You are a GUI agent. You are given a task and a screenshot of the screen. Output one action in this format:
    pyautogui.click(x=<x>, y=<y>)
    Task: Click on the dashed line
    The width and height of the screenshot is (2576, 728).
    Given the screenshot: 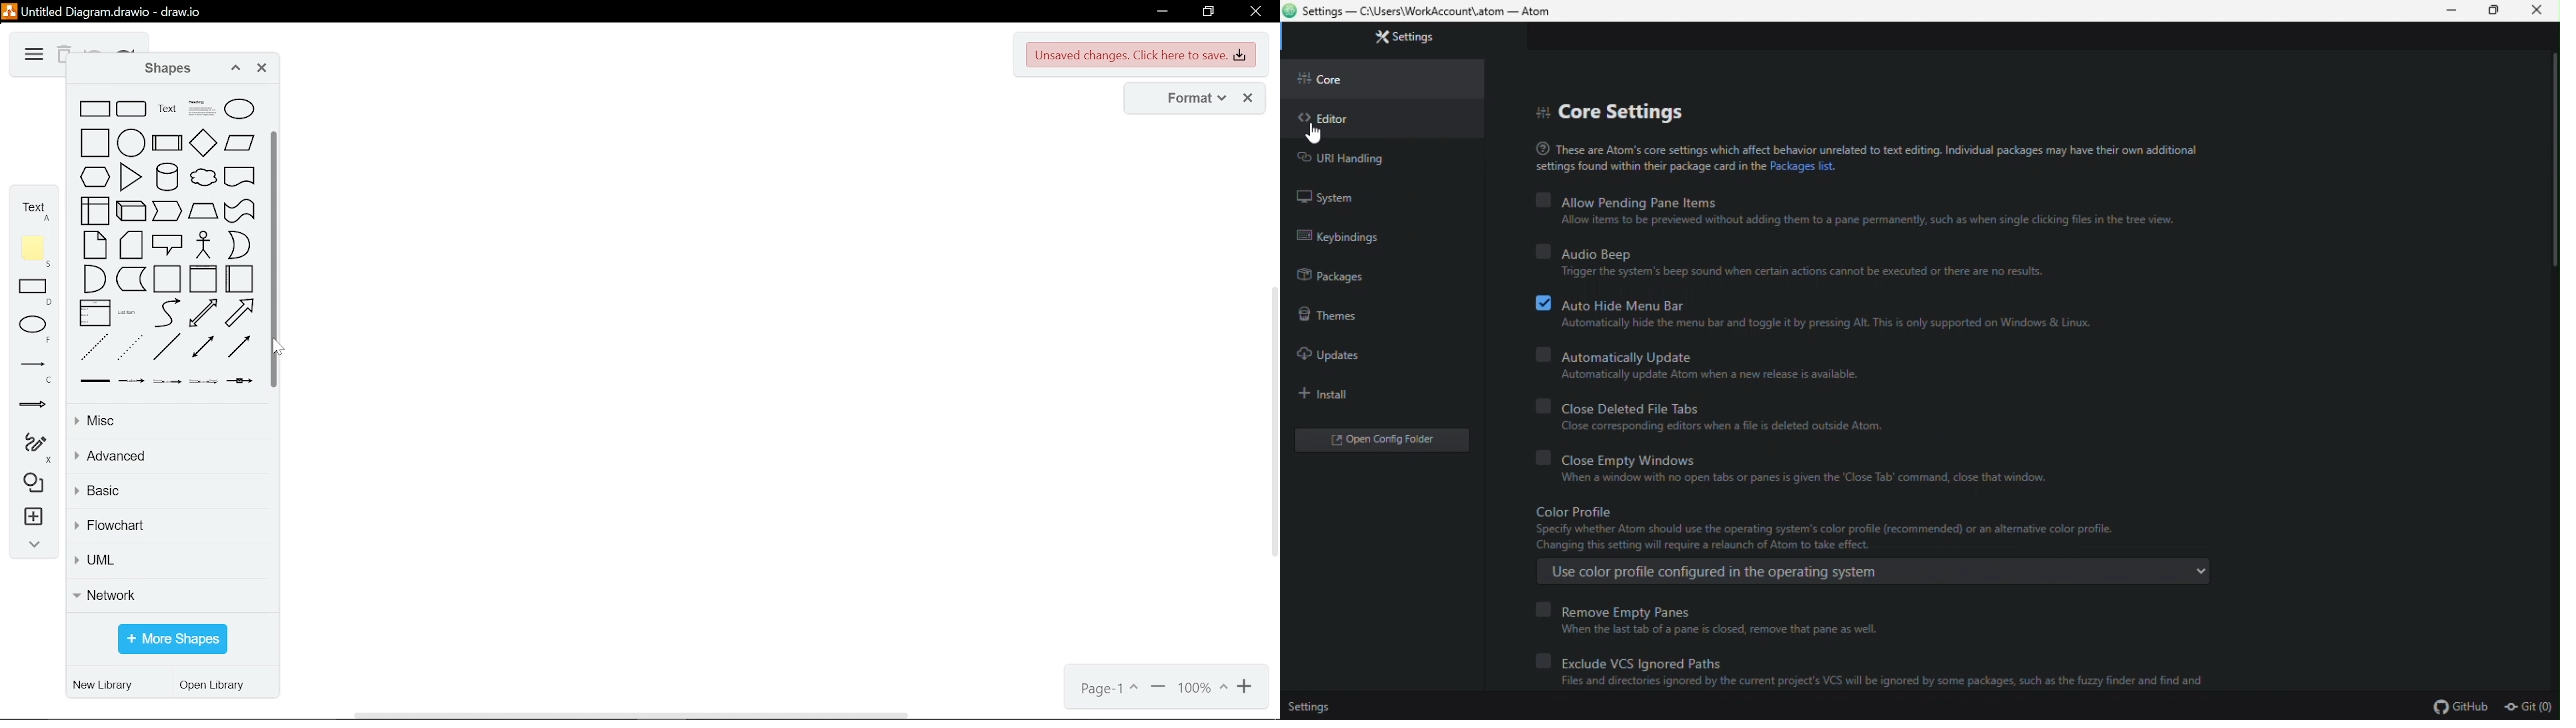 What is the action you would take?
    pyautogui.click(x=95, y=347)
    